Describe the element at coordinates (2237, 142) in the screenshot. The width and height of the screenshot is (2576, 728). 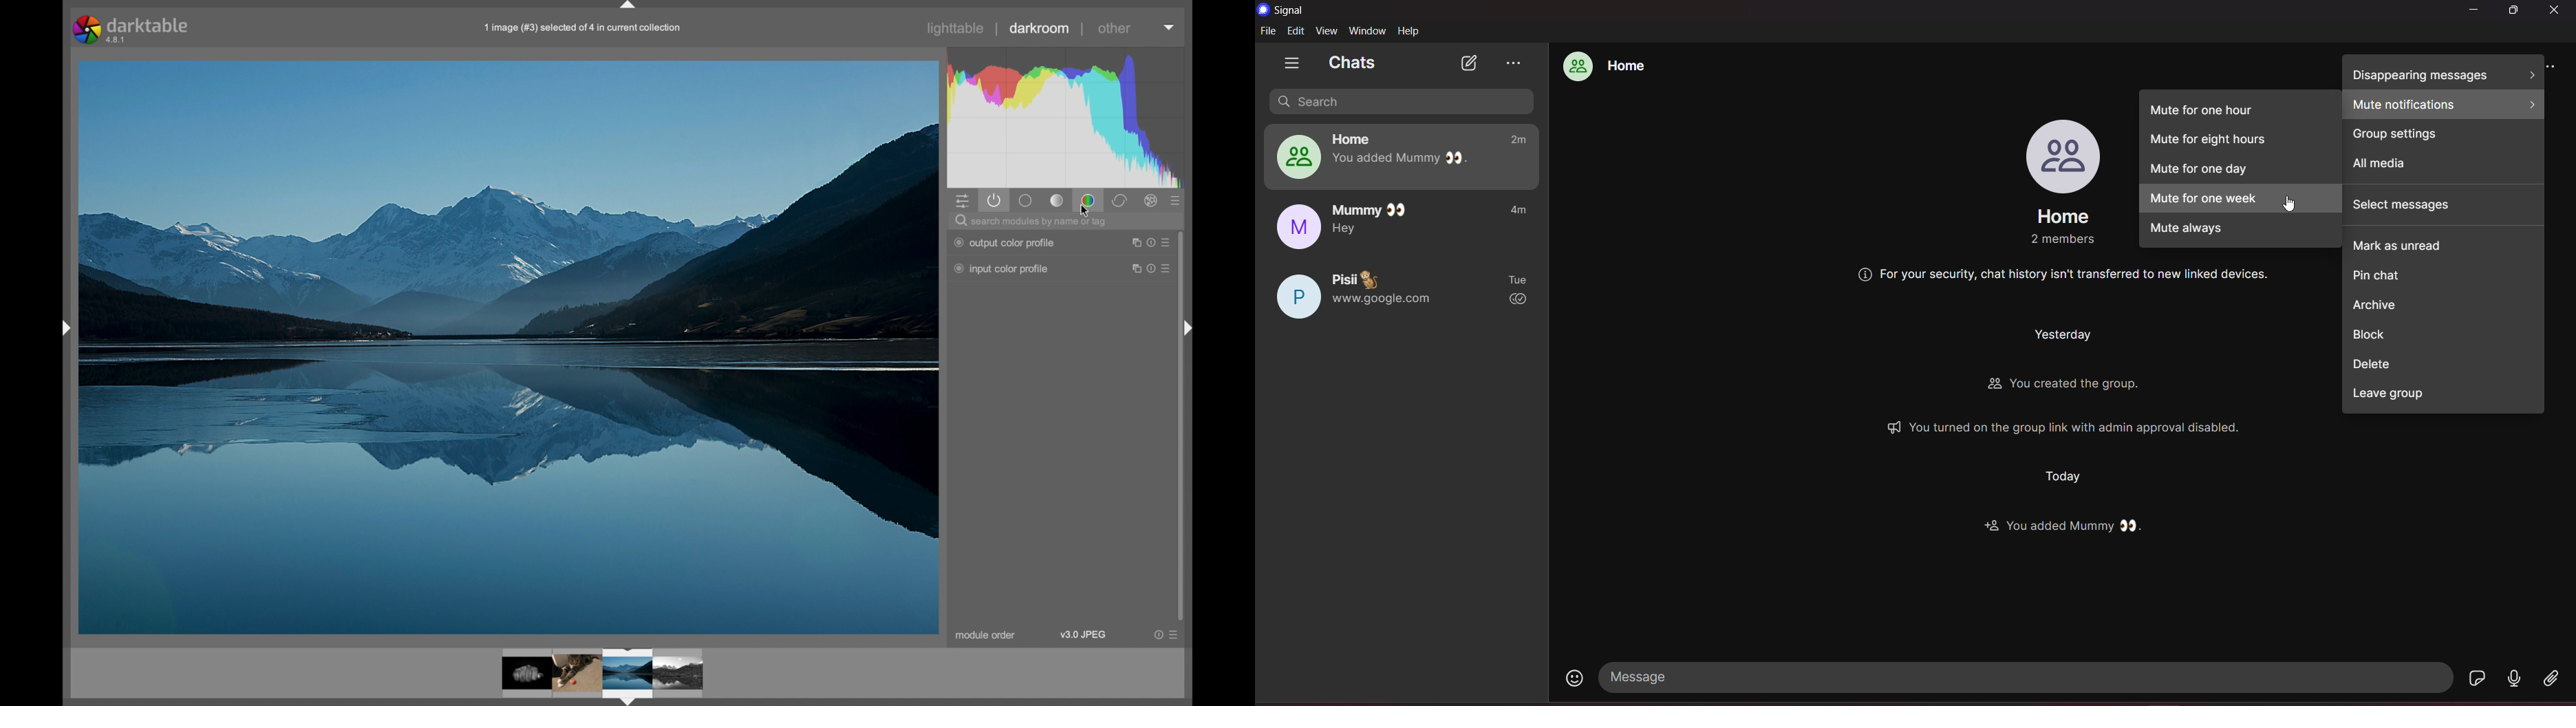
I see `mute for eight hours` at that location.